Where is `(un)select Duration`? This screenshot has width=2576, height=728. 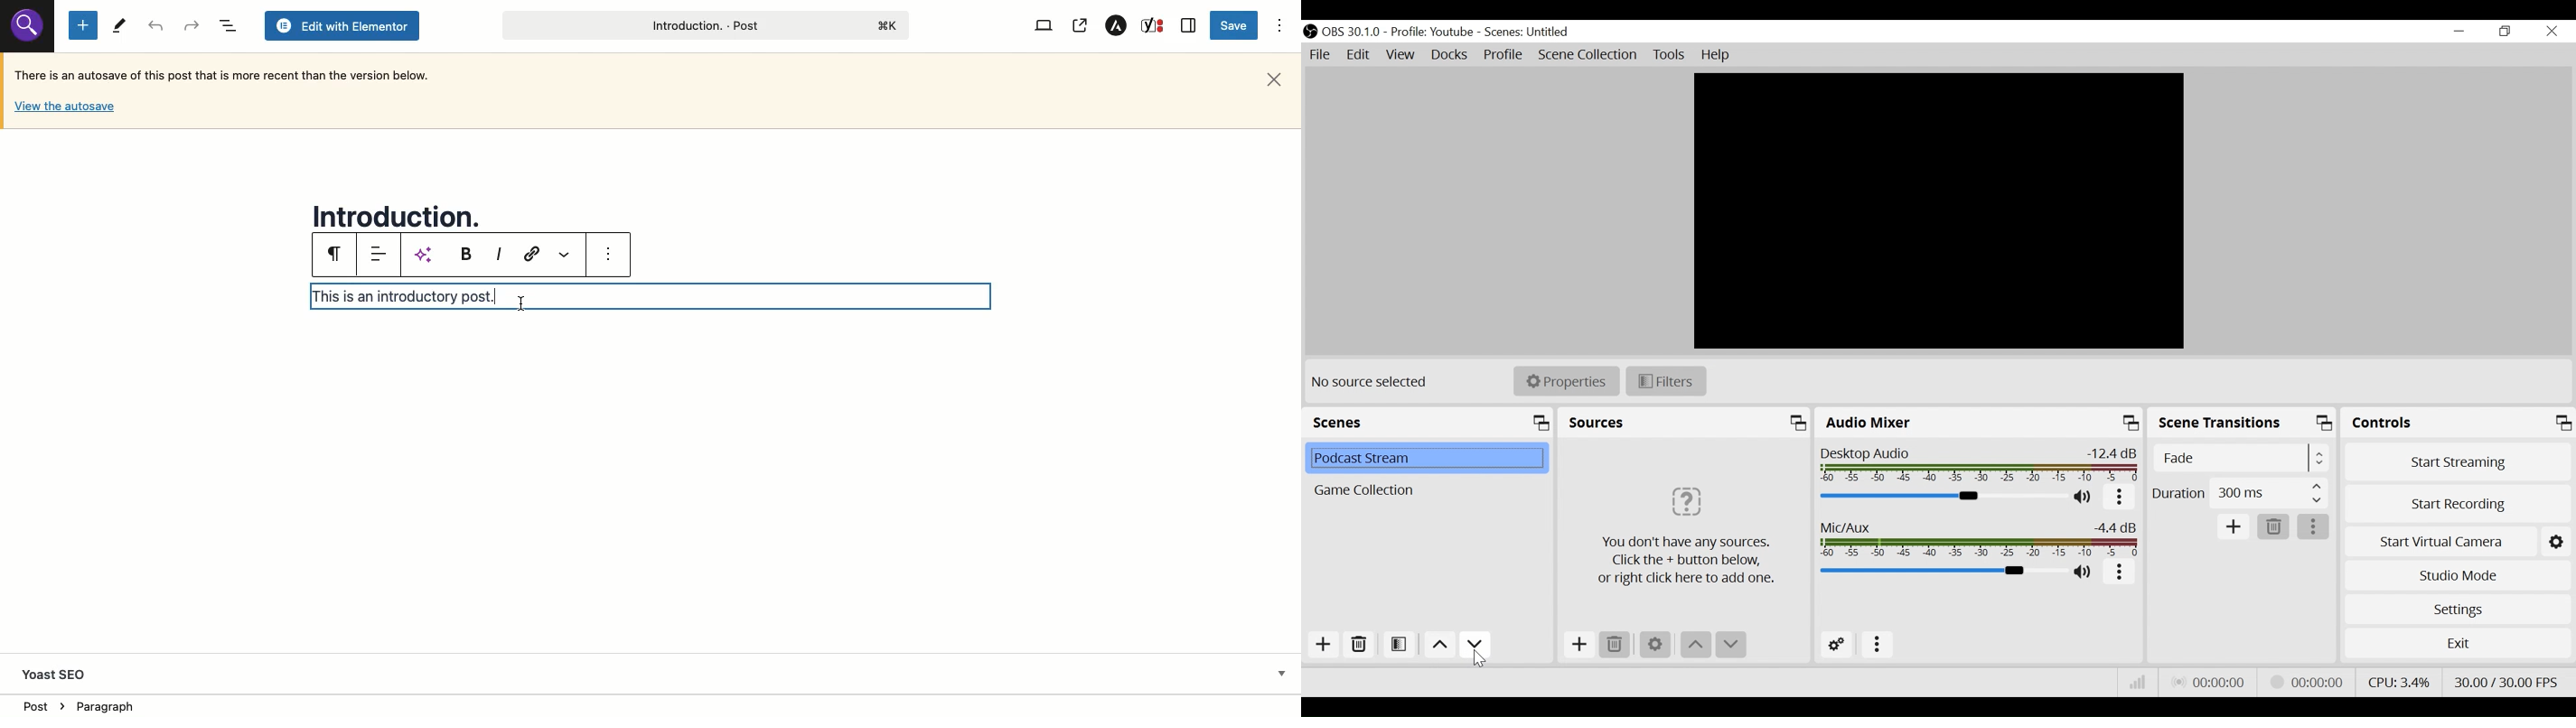 (un)select Duration is located at coordinates (2240, 493).